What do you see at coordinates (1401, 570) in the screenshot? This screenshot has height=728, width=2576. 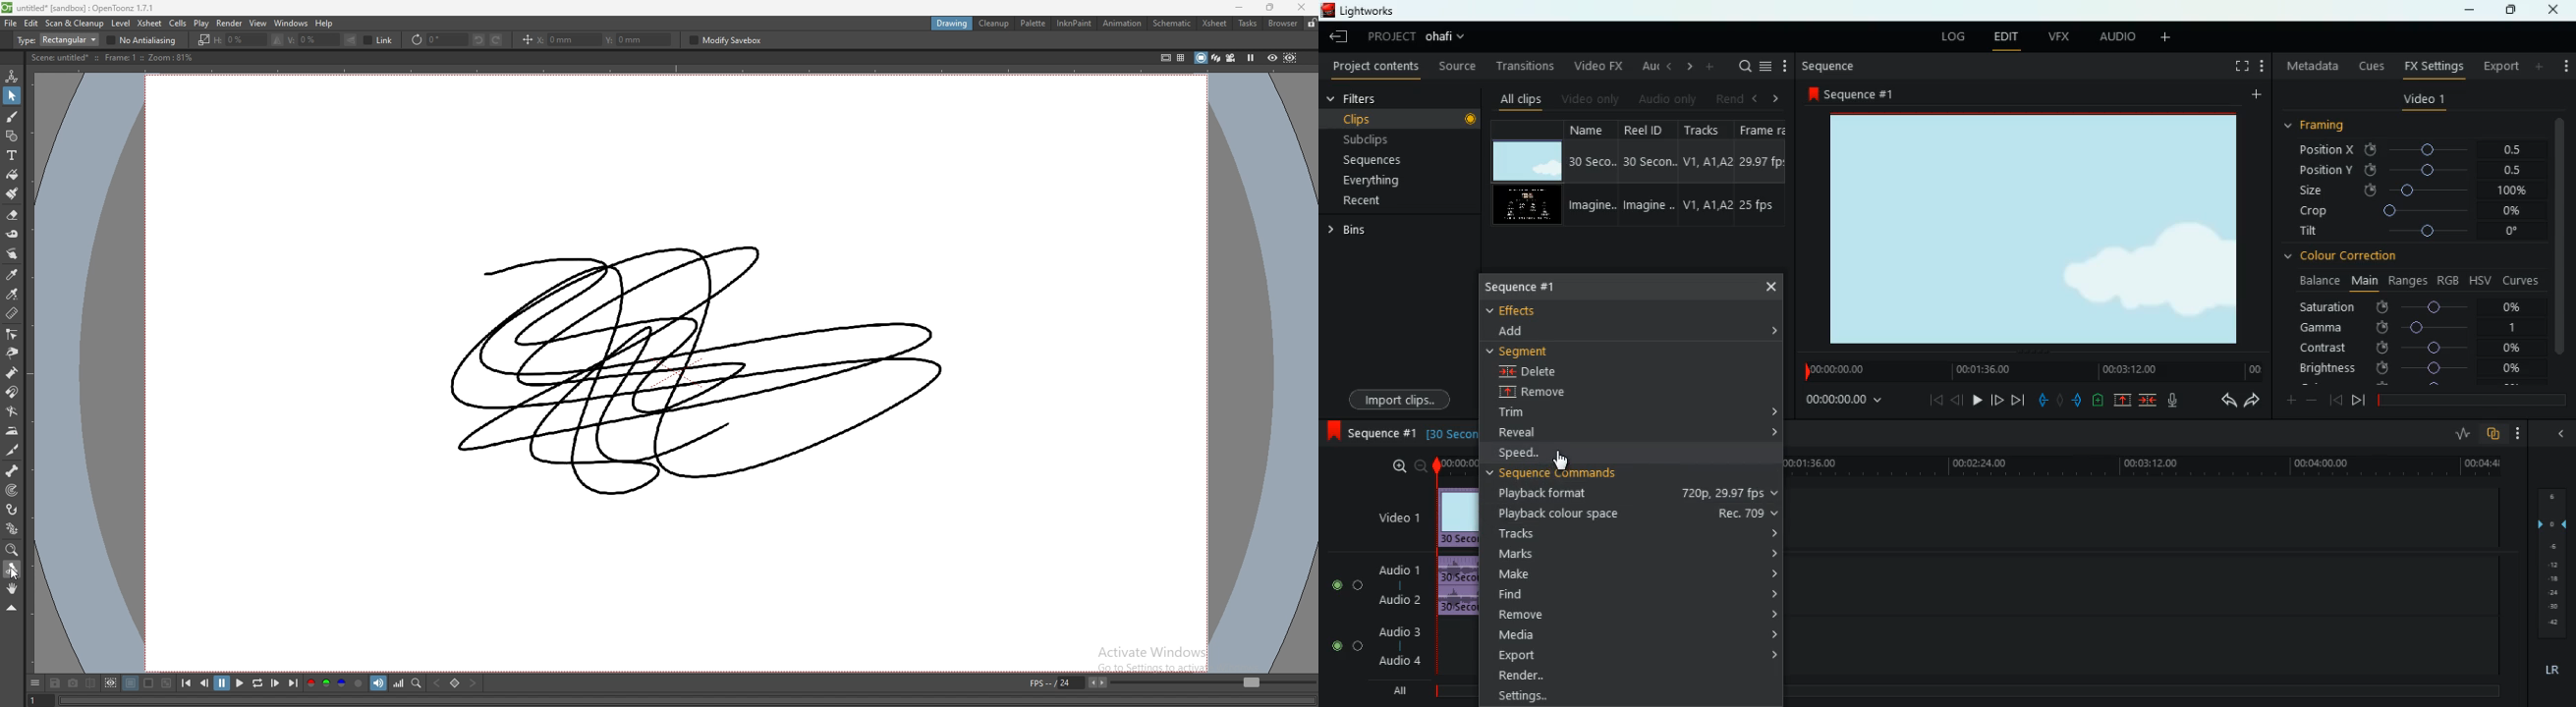 I see `audio 1` at bounding box center [1401, 570].